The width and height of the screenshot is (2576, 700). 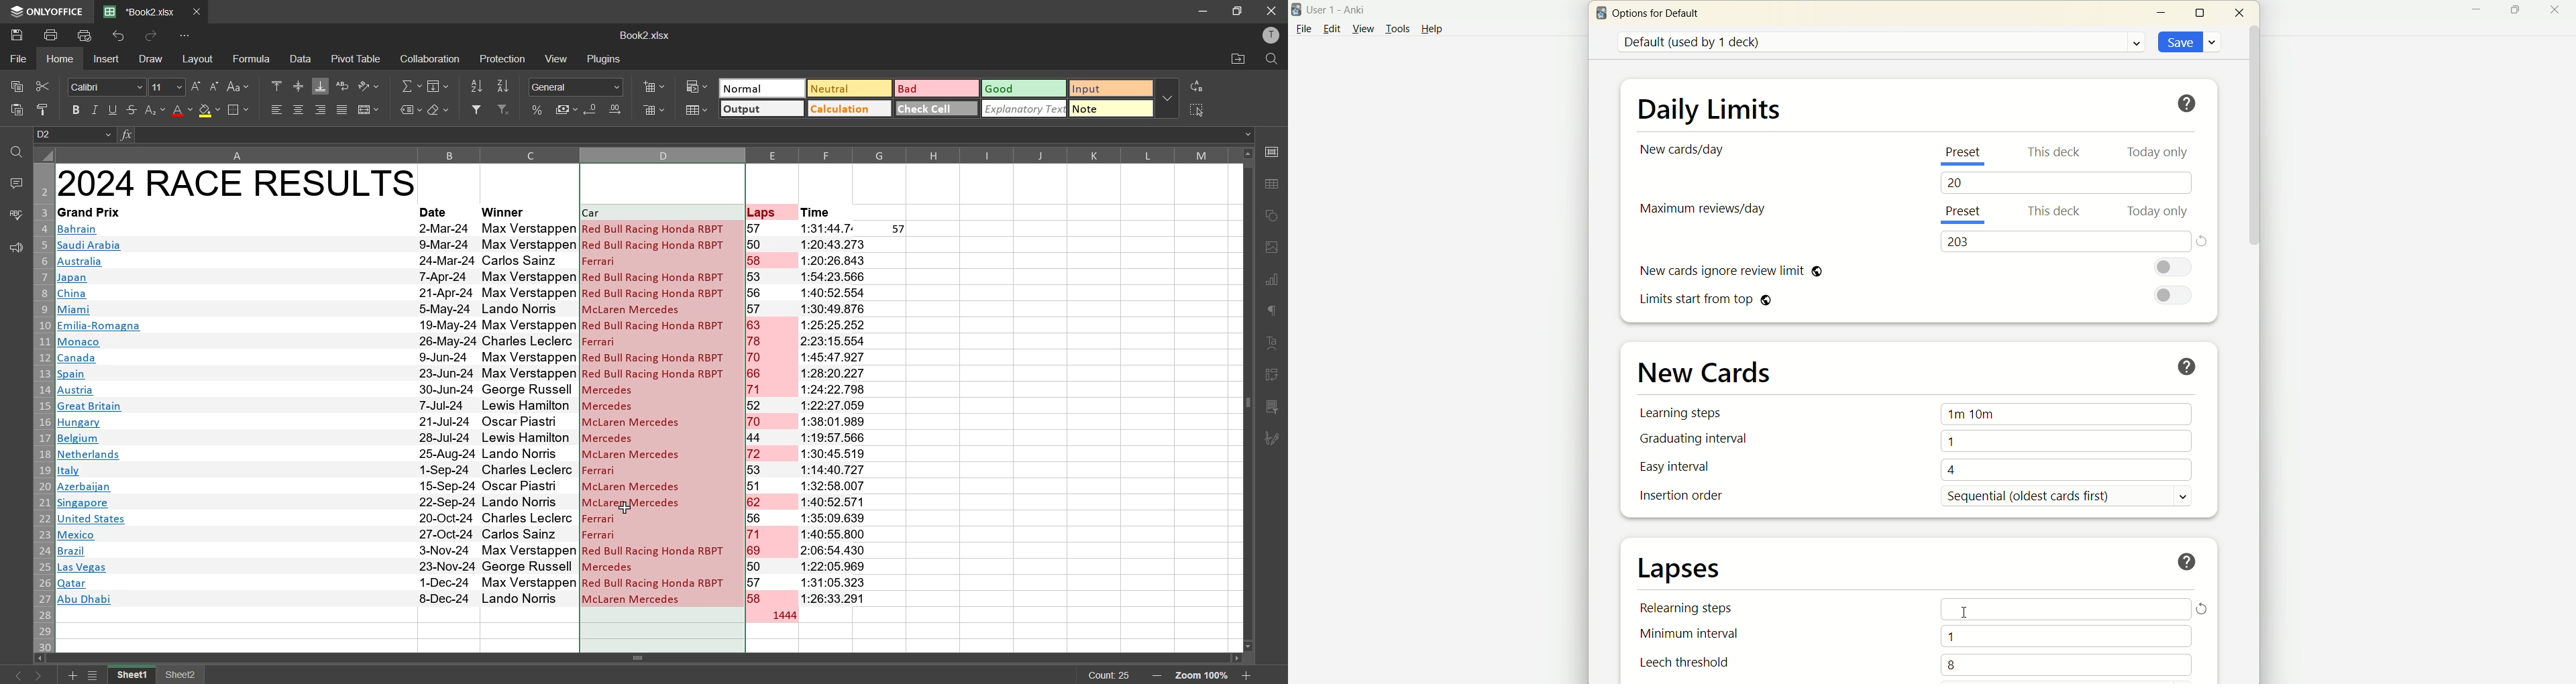 What do you see at coordinates (2189, 363) in the screenshot?
I see `help` at bounding box center [2189, 363].